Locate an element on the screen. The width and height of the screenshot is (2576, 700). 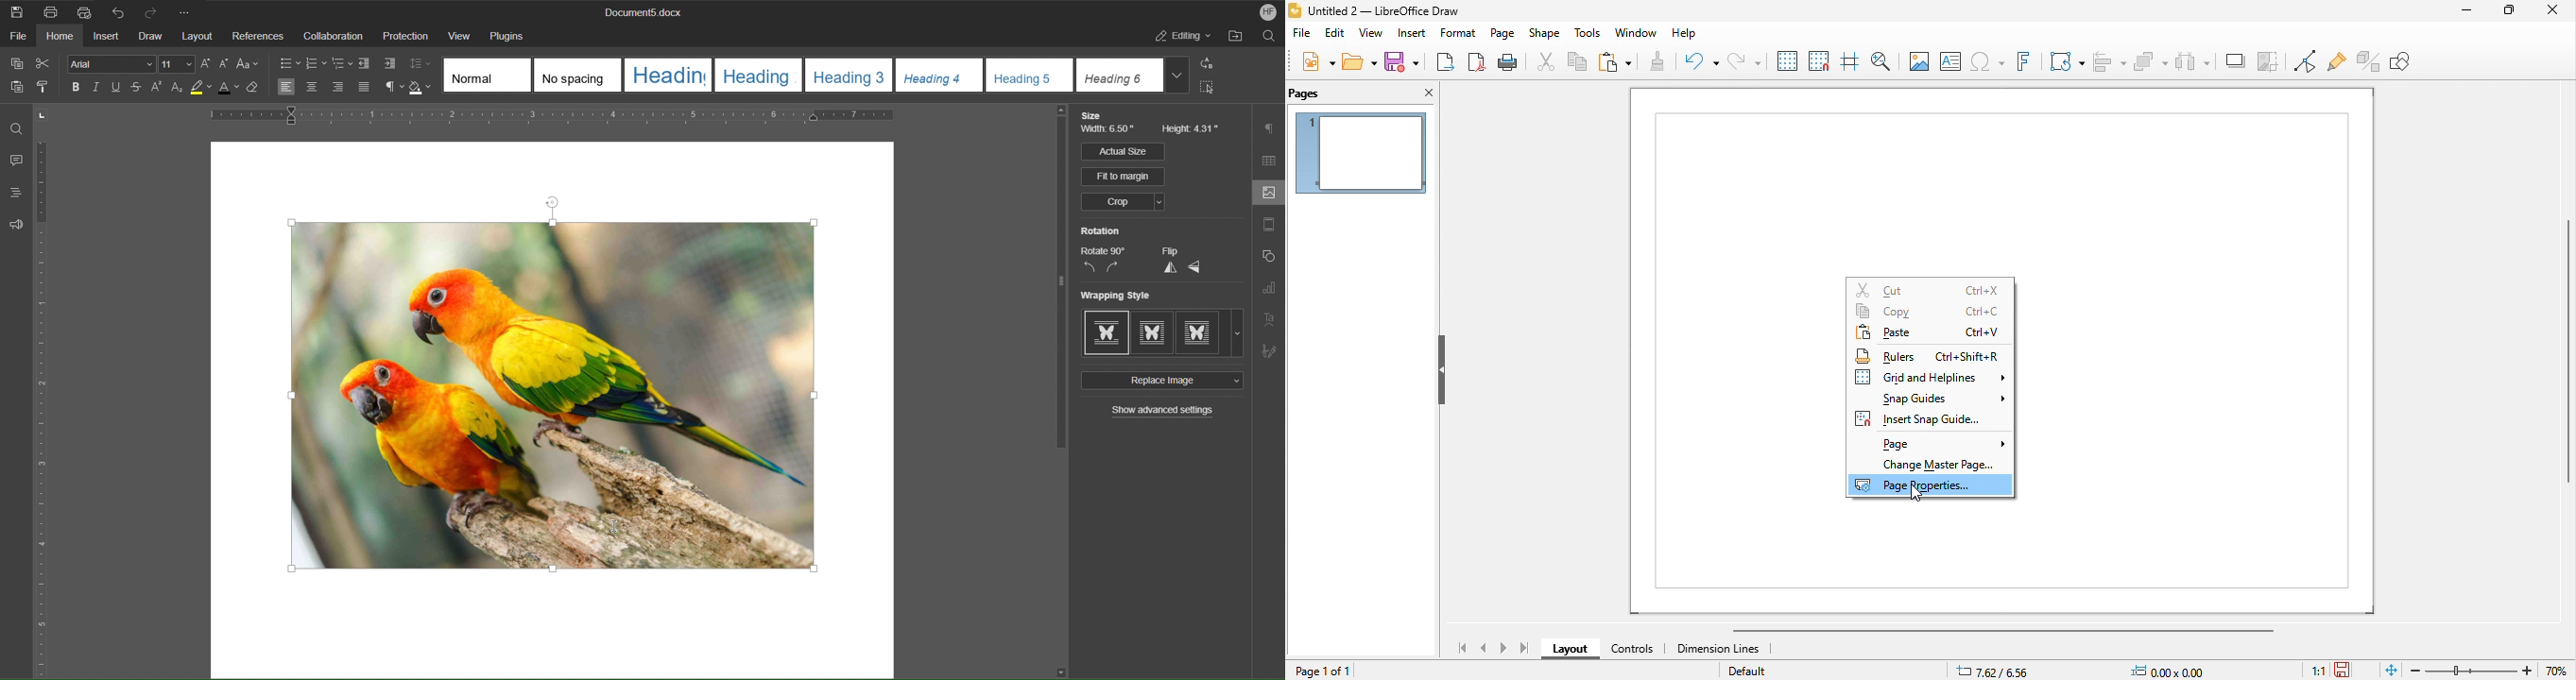
cut is located at coordinates (1928, 288).